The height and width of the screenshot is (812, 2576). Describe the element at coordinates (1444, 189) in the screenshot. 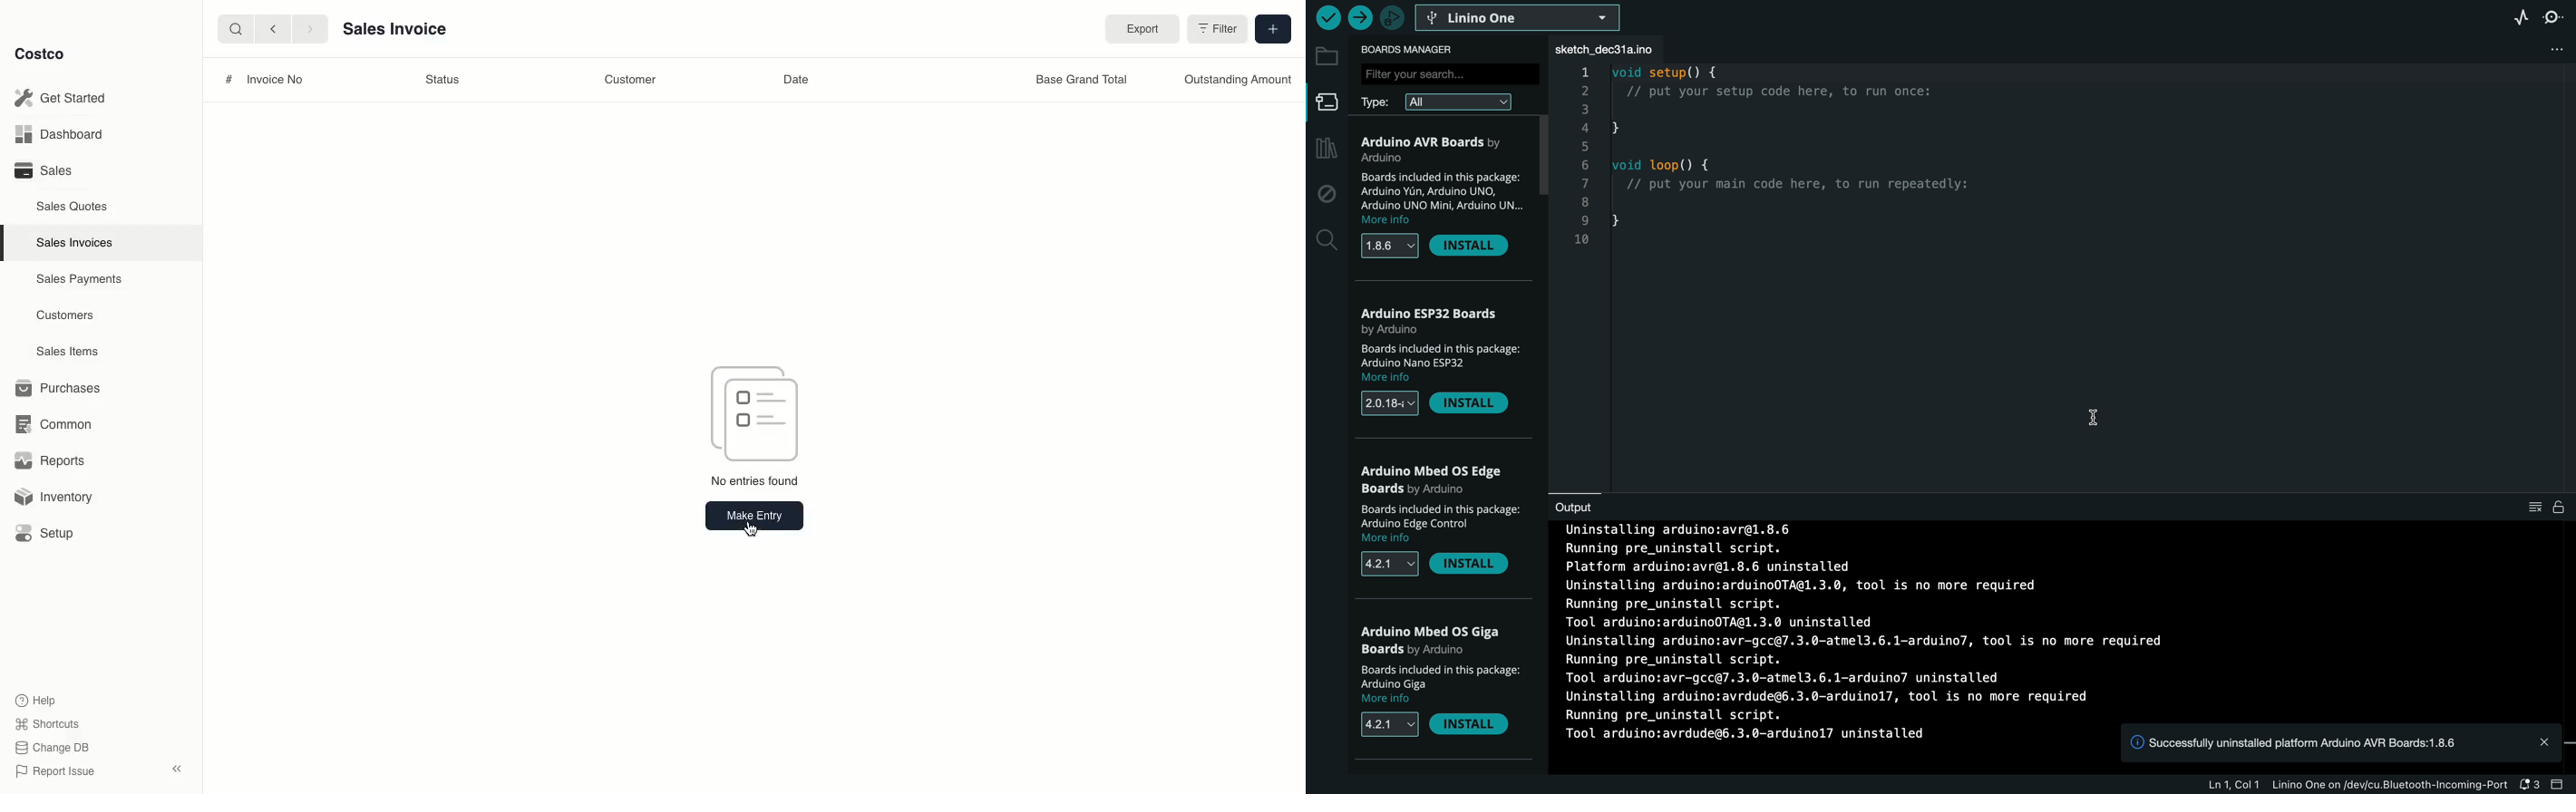

I see `description` at that location.